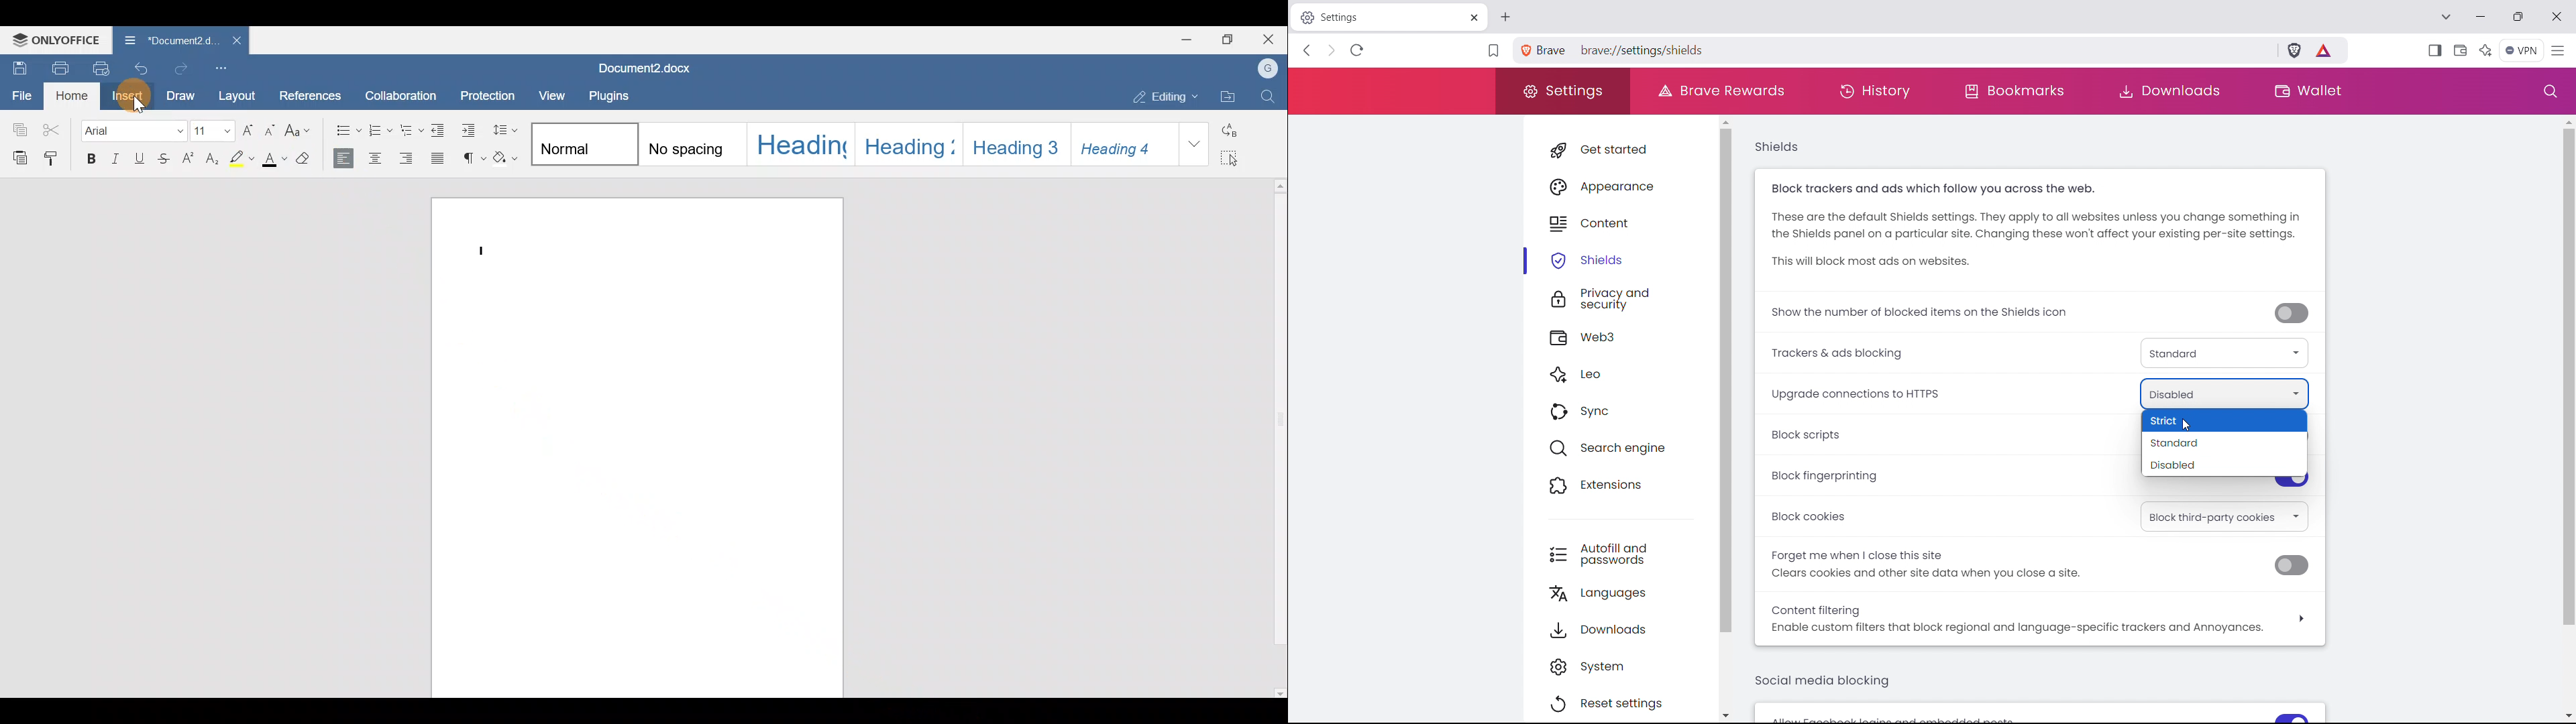 The image size is (2576, 728). What do you see at coordinates (440, 129) in the screenshot?
I see `Decrease indent` at bounding box center [440, 129].